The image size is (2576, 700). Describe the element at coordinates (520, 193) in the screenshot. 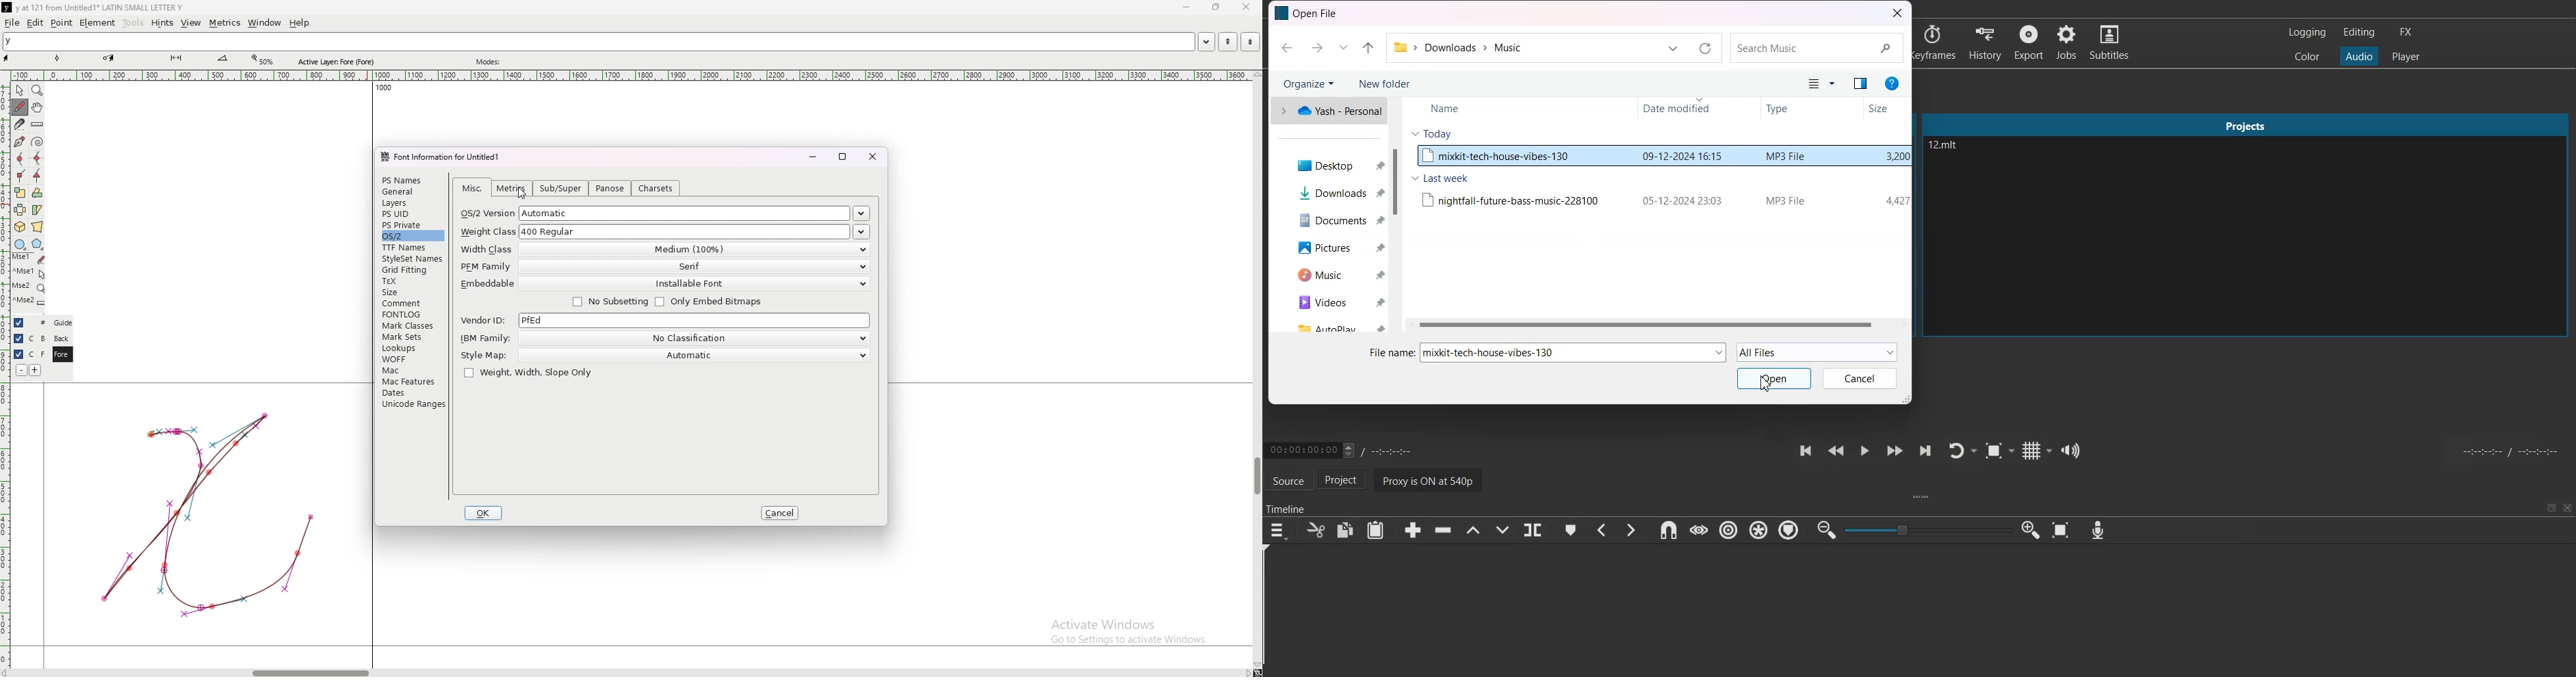

I see `cursor` at that location.